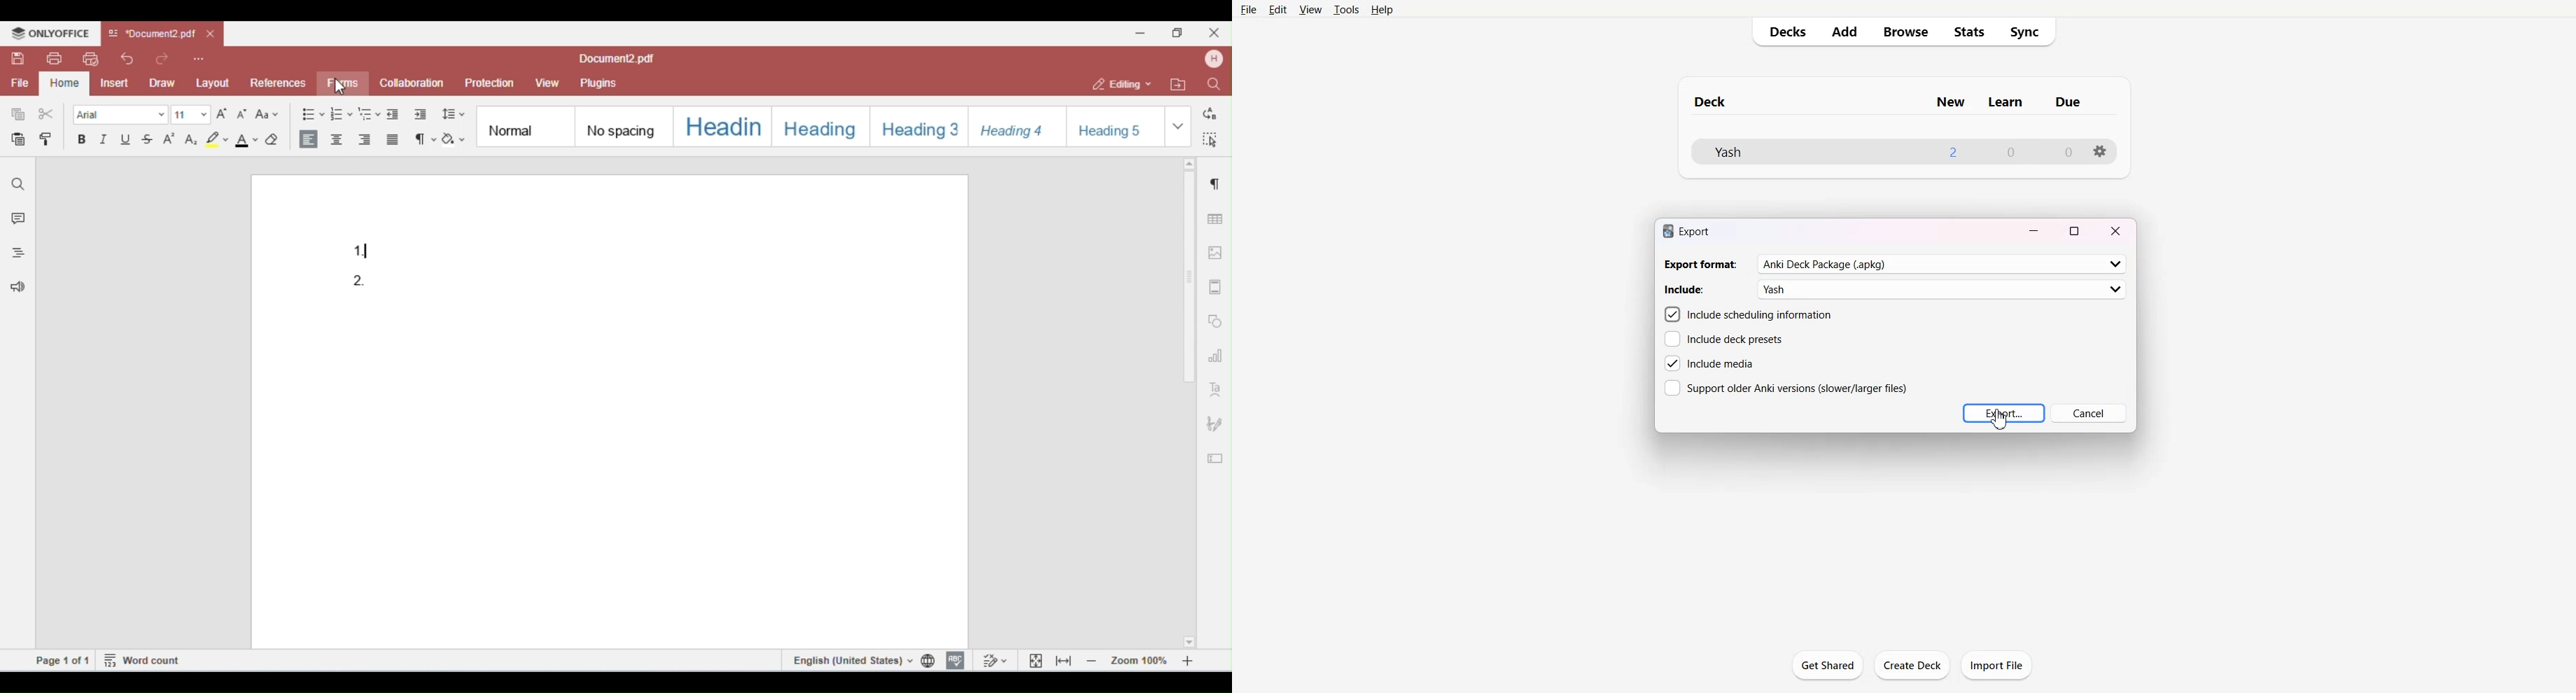 The height and width of the screenshot is (700, 2576). Describe the element at coordinates (1723, 340) in the screenshot. I see `Include deck presets` at that location.